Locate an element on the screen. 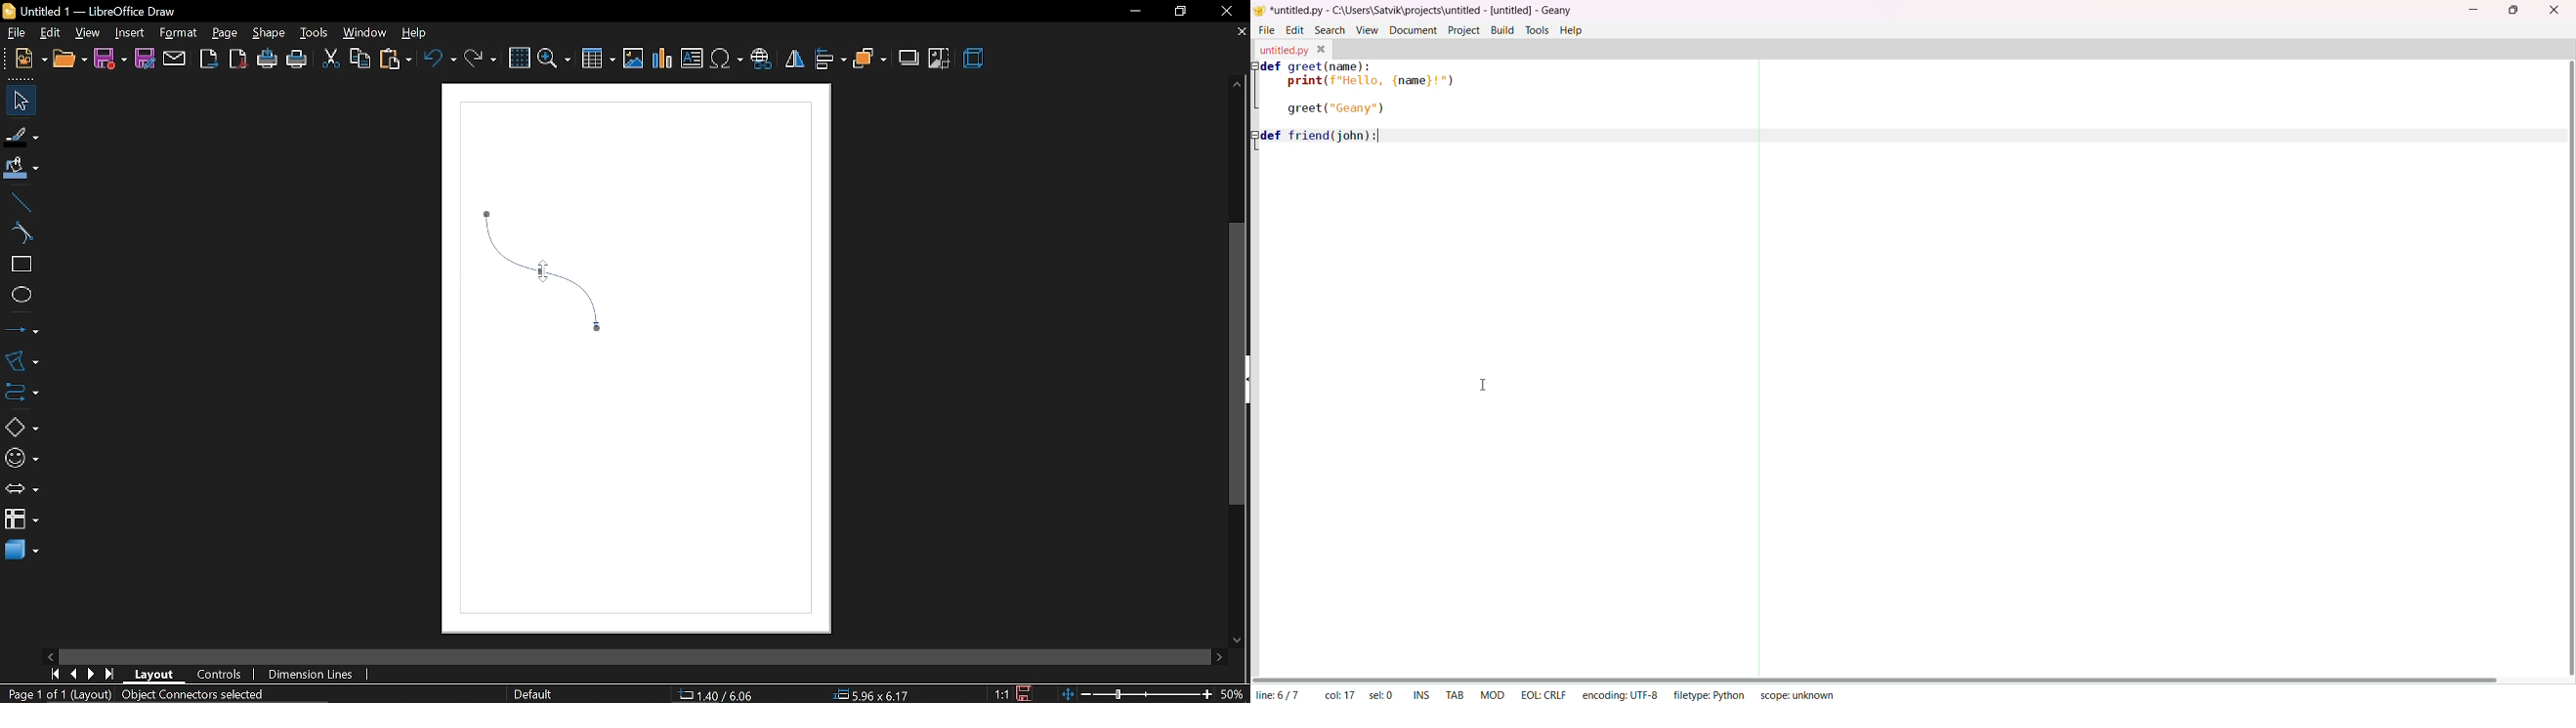  print is located at coordinates (297, 61).